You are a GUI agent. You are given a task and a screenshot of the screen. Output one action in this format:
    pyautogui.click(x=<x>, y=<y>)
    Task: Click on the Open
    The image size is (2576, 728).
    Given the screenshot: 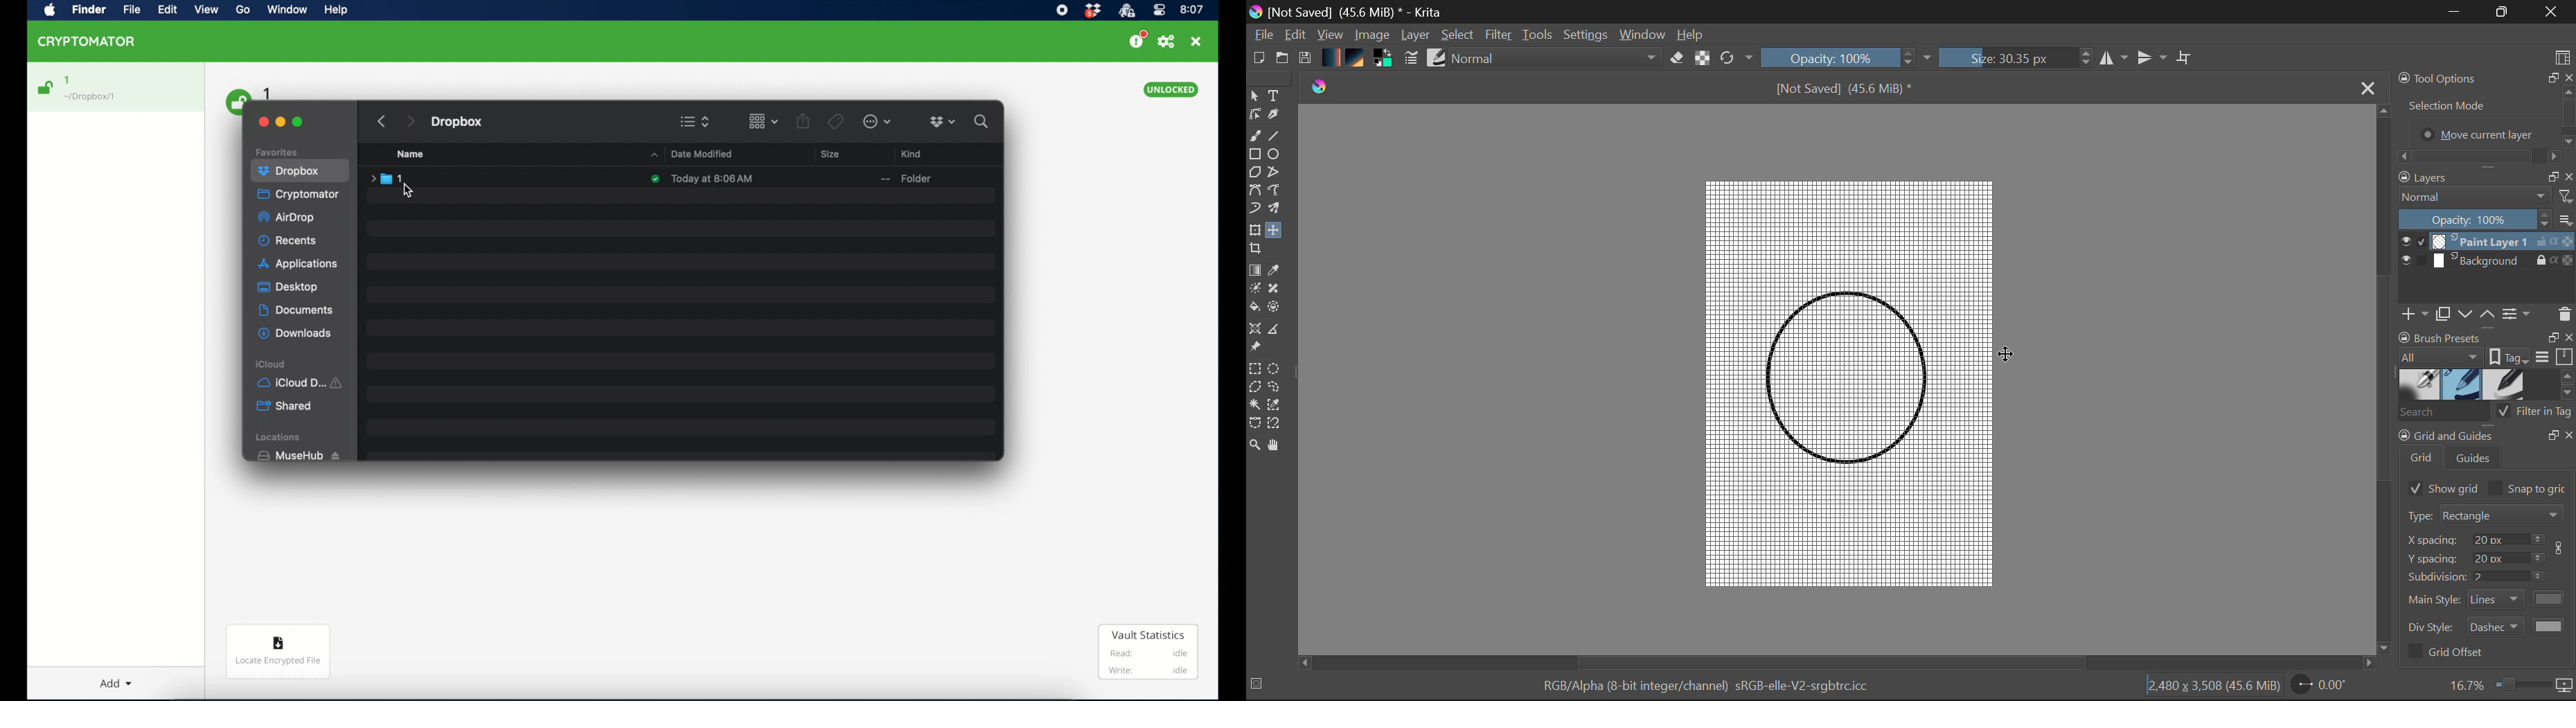 What is the action you would take?
    pyautogui.click(x=1282, y=59)
    